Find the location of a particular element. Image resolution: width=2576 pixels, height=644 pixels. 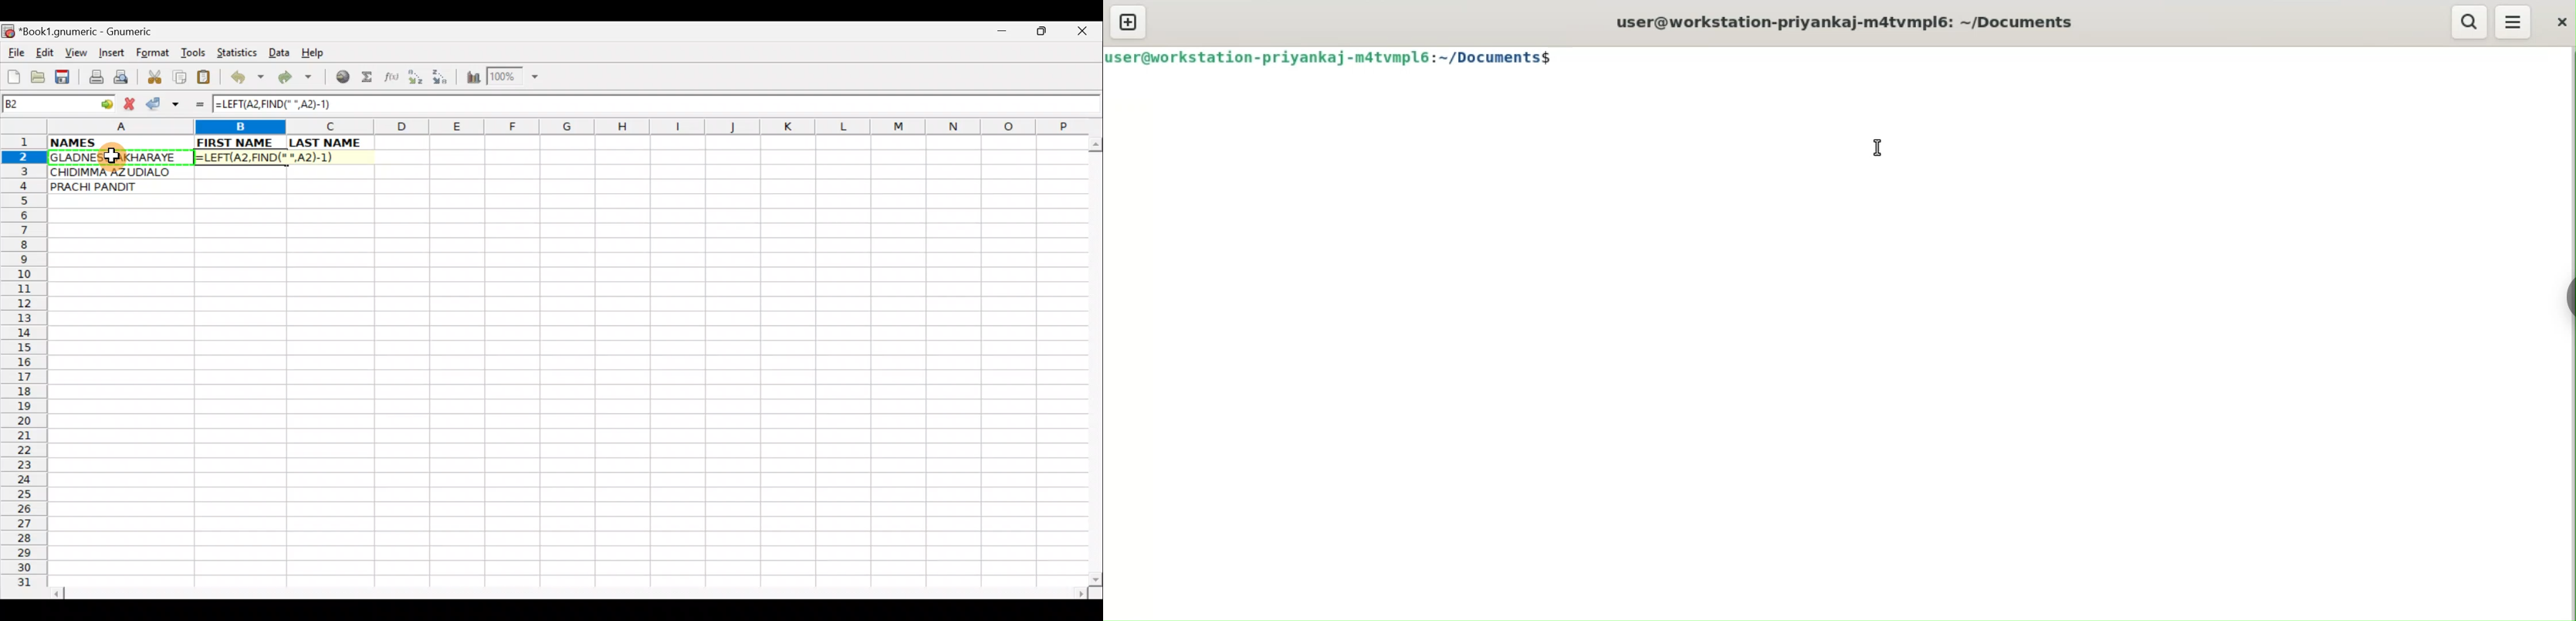

=LEFT(A2,FIND(" ",A2)-1) is located at coordinates (263, 159).